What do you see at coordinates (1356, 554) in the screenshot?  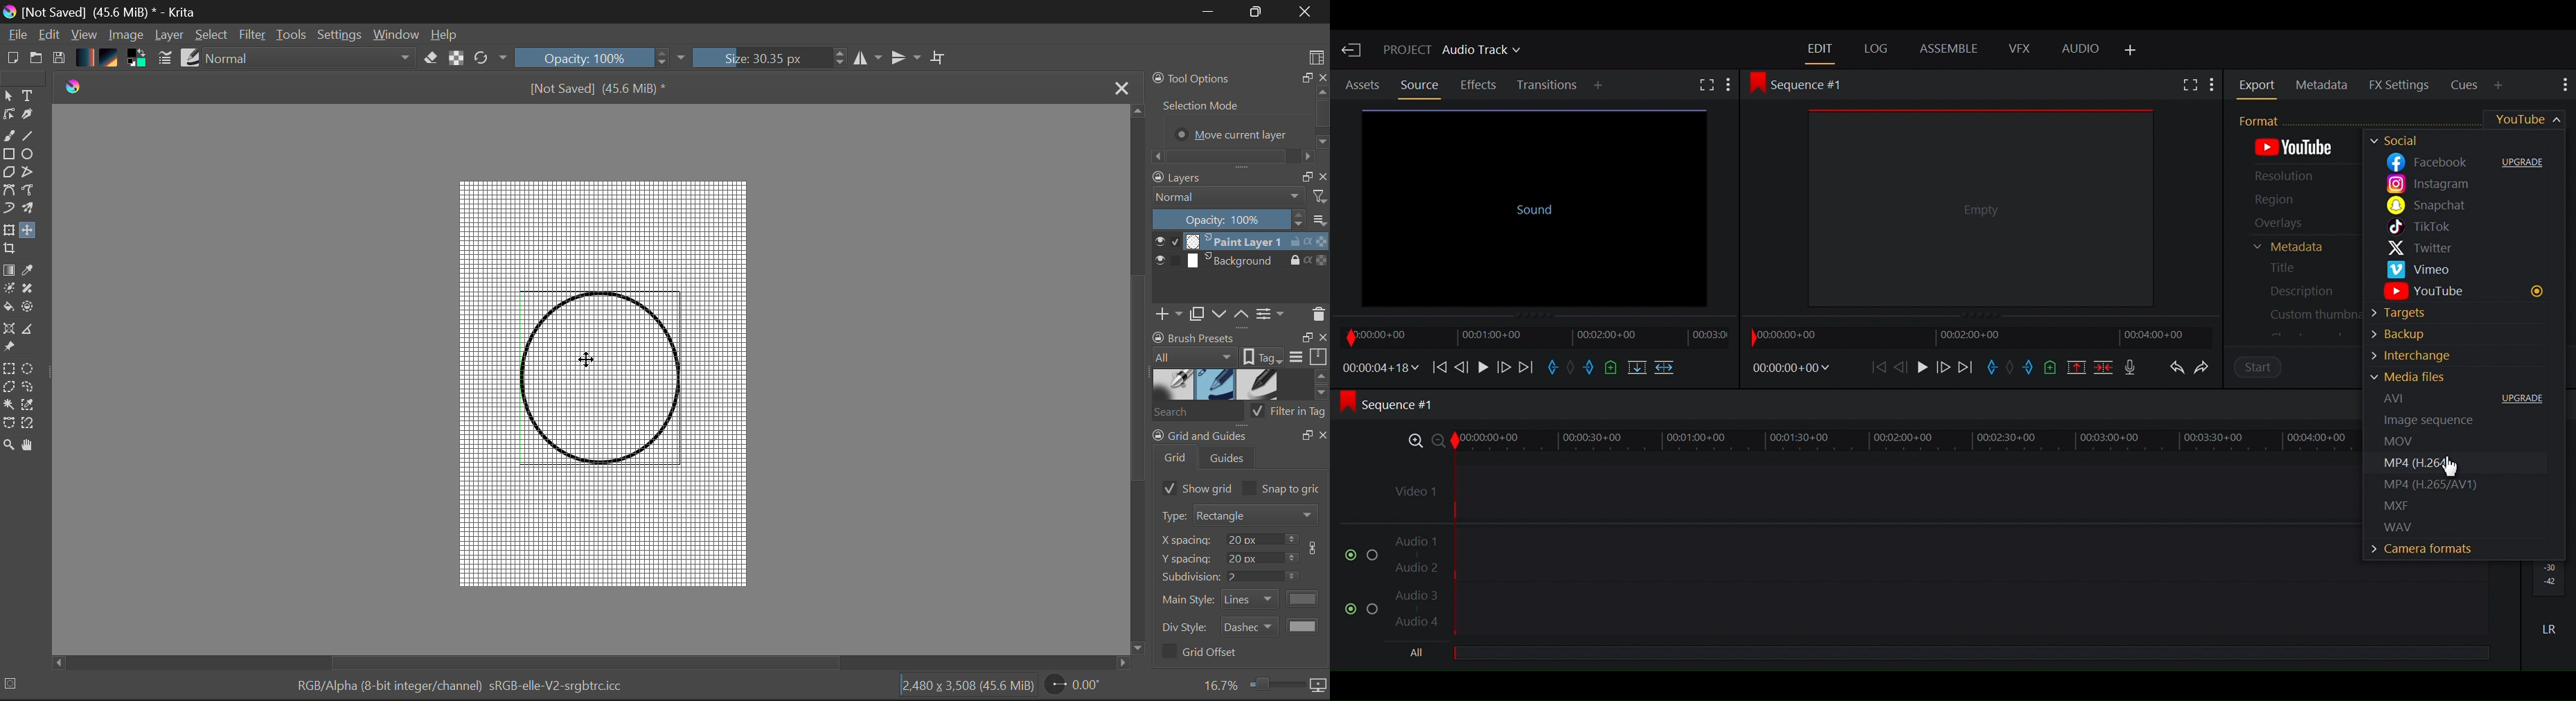 I see `Enable/Disable` at bounding box center [1356, 554].